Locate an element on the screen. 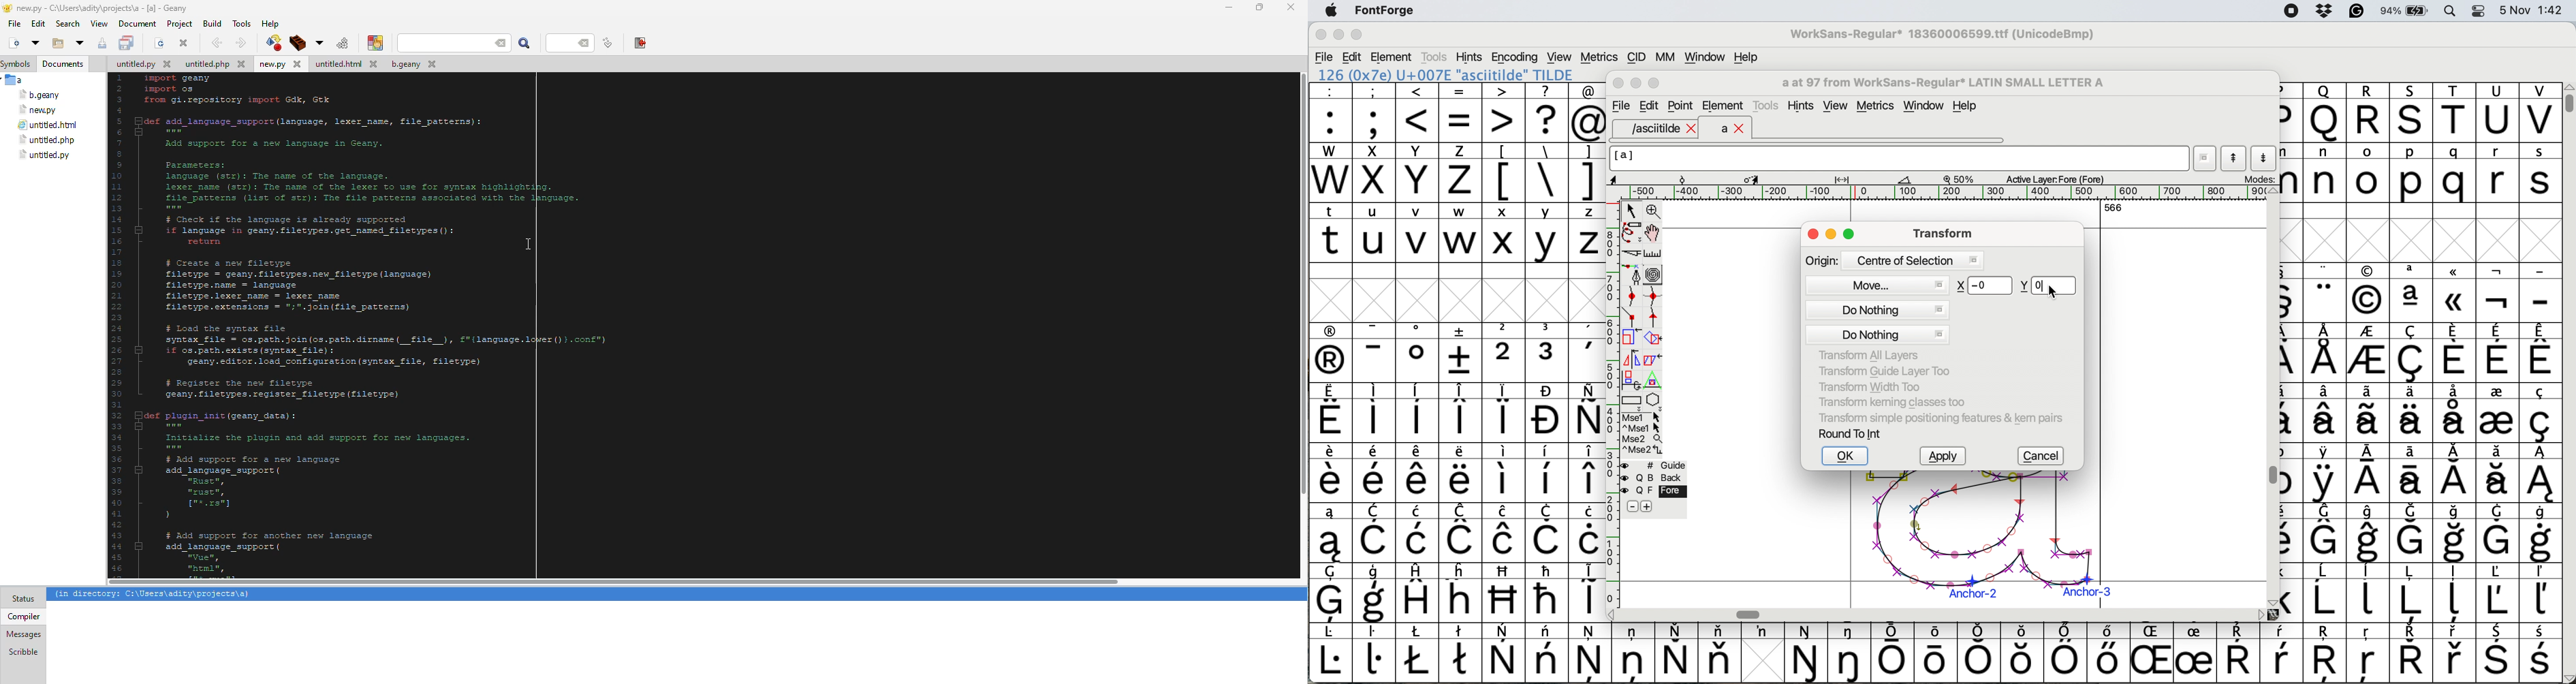 This screenshot has height=700, width=2576. maximize is located at coordinates (1257, 7).